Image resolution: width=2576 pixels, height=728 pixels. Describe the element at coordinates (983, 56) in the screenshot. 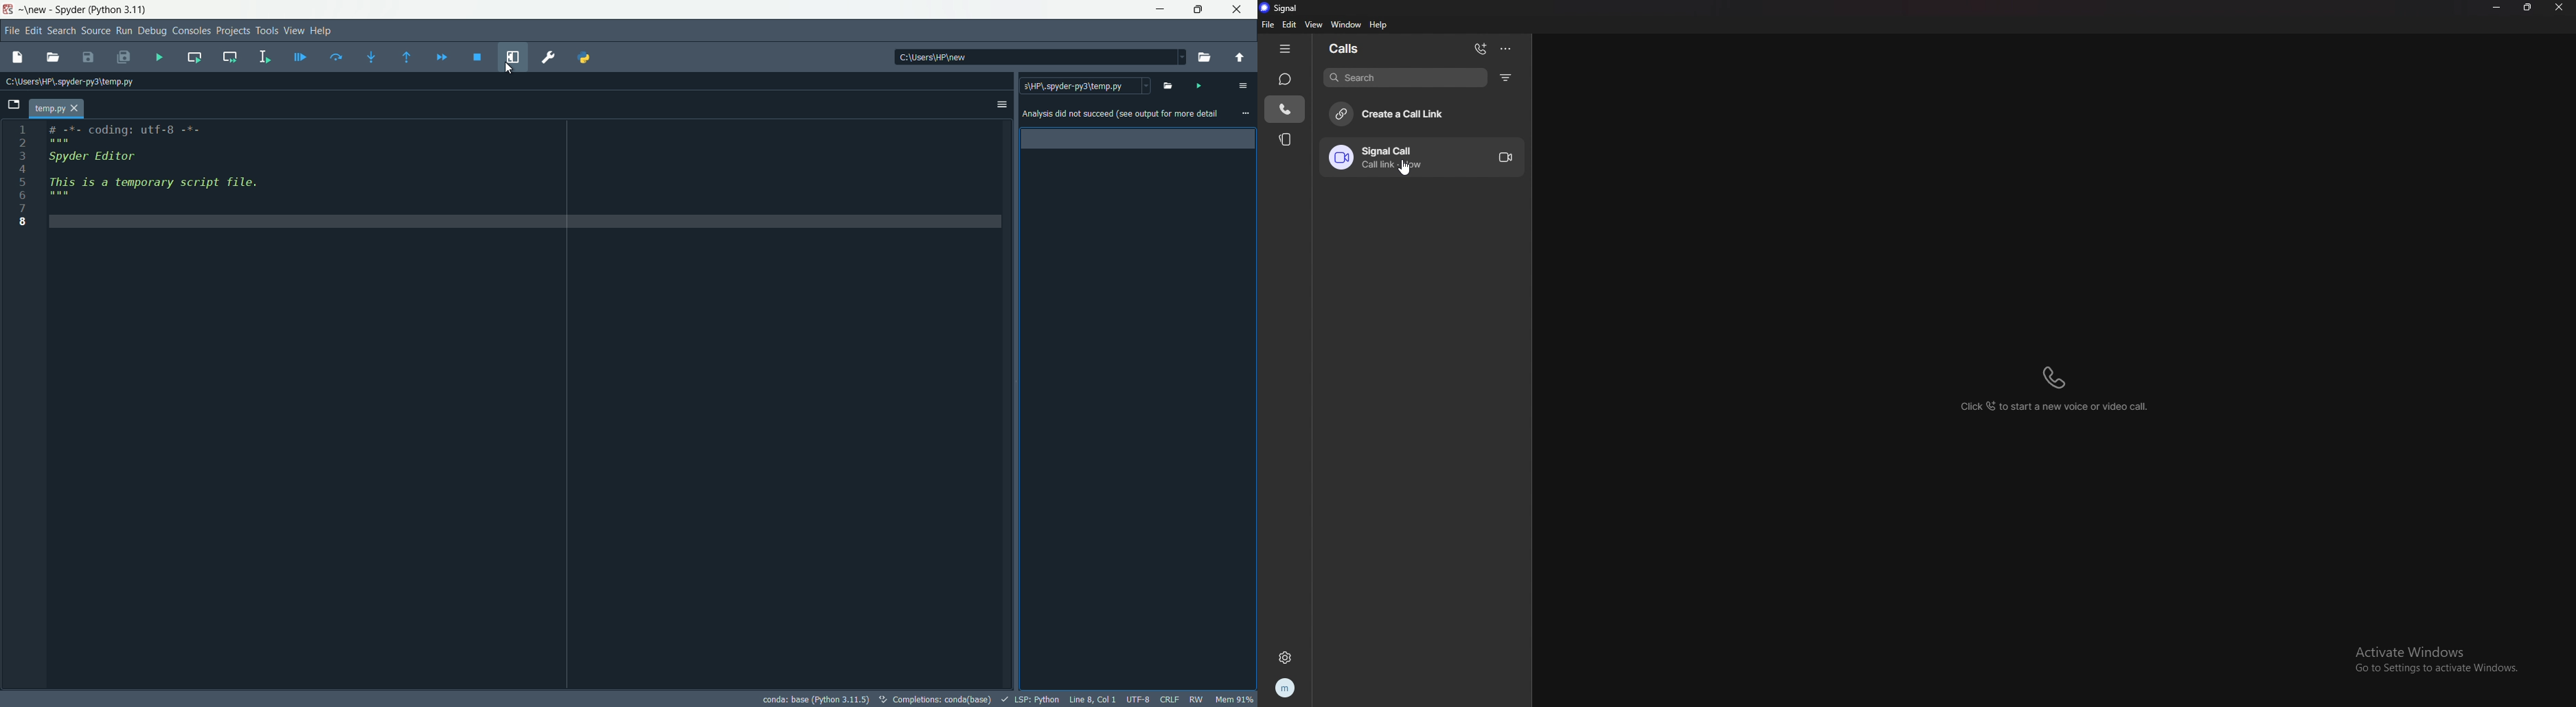

I see `| C:\Users\HP\new` at that location.